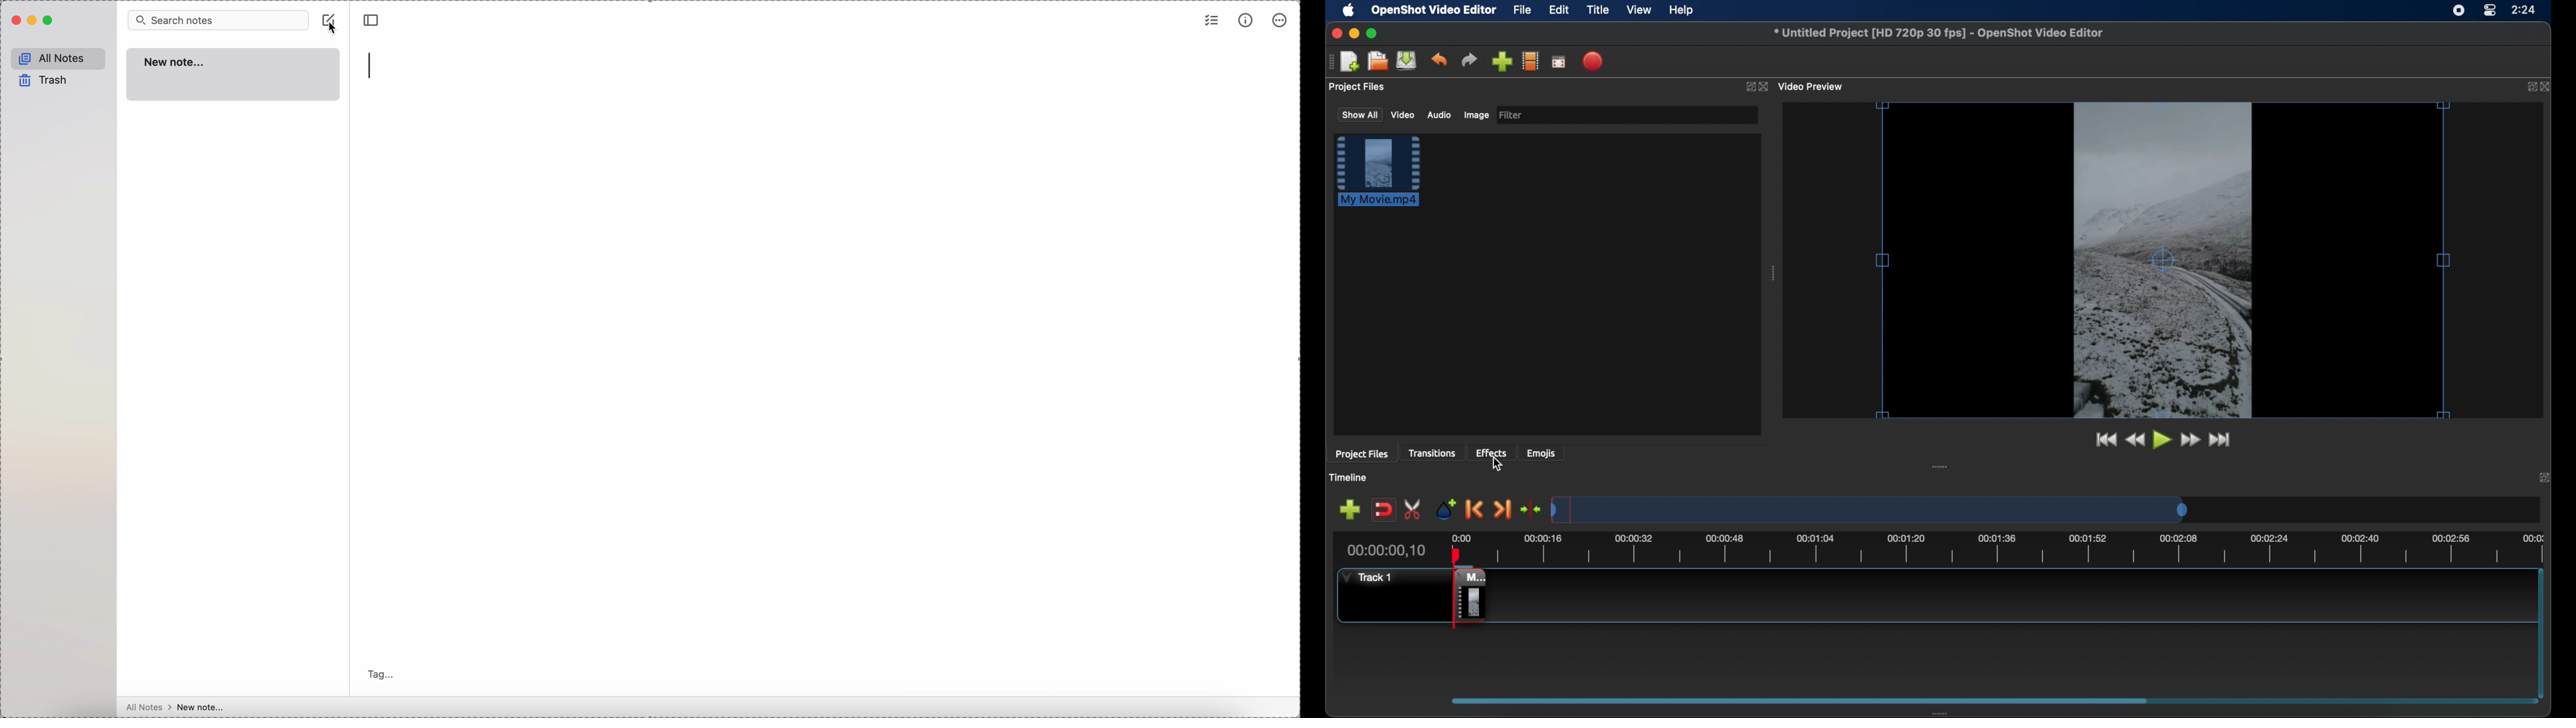 Image resolution: width=2576 pixels, height=728 pixels. What do you see at coordinates (1359, 114) in the screenshot?
I see `show all` at bounding box center [1359, 114].